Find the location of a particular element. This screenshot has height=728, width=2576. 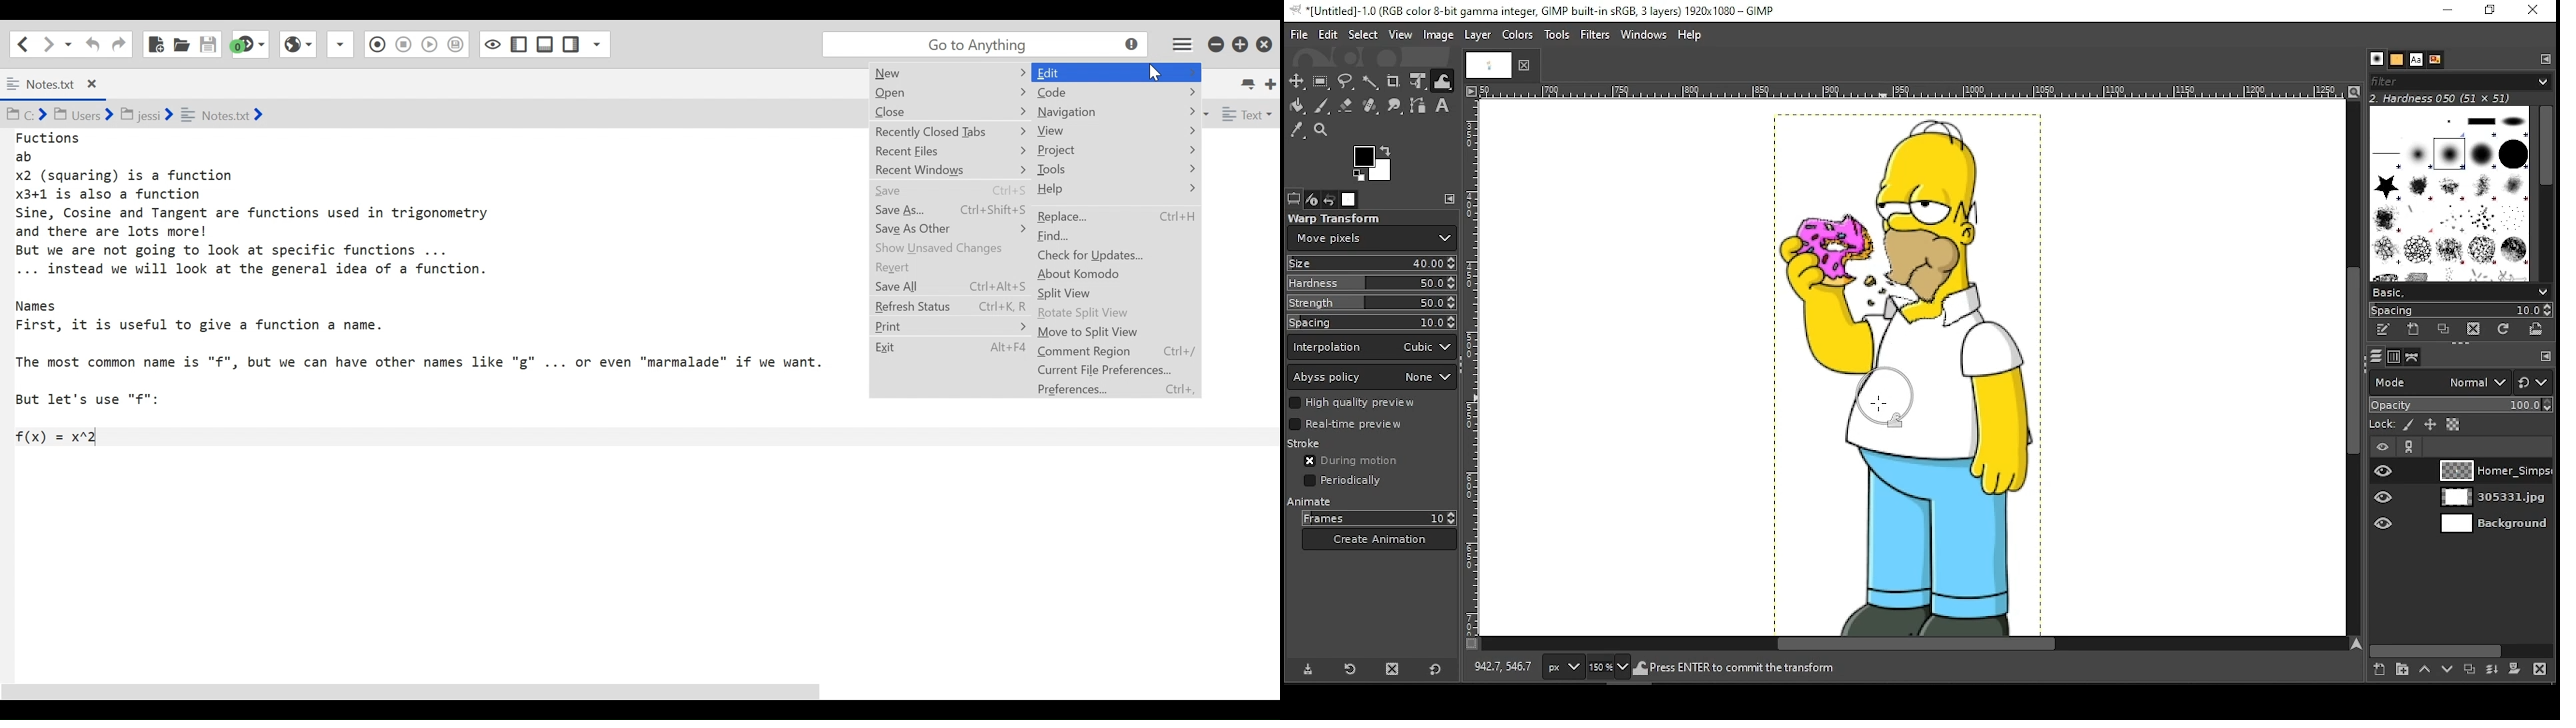

animate is located at coordinates (1311, 504).